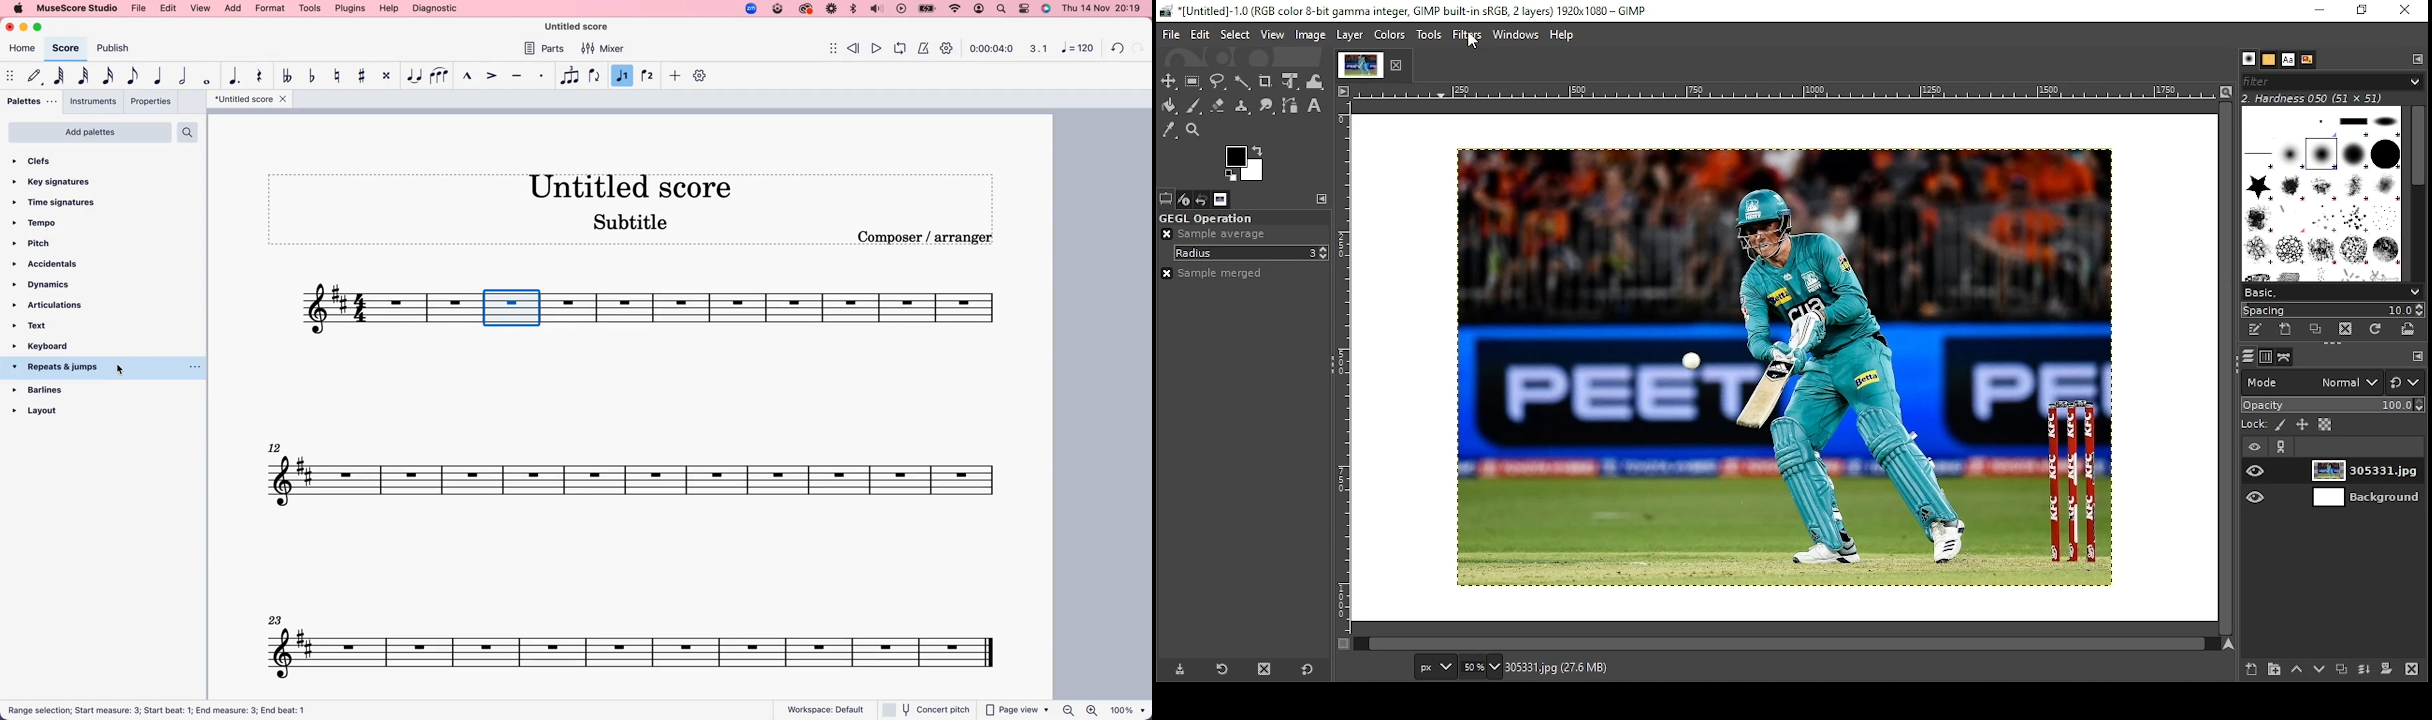  What do you see at coordinates (1194, 130) in the screenshot?
I see `zoom tool` at bounding box center [1194, 130].